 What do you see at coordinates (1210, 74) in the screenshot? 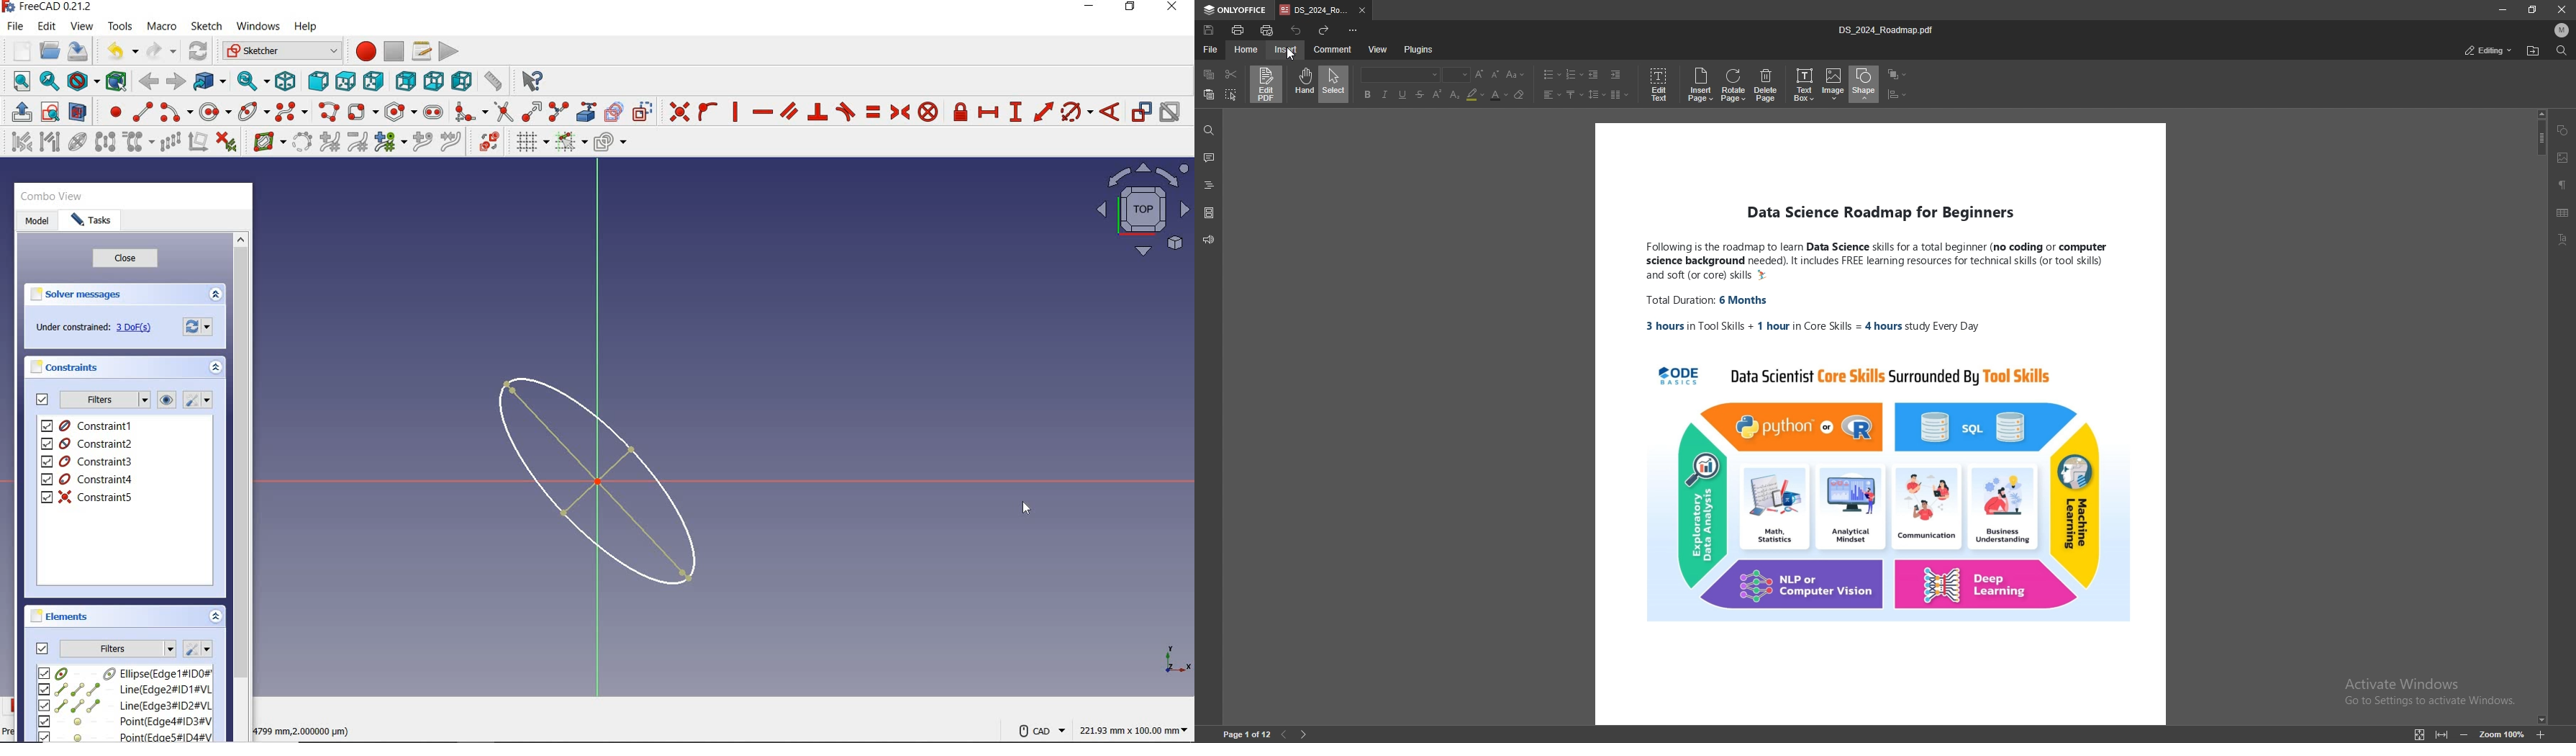
I see `copy` at bounding box center [1210, 74].